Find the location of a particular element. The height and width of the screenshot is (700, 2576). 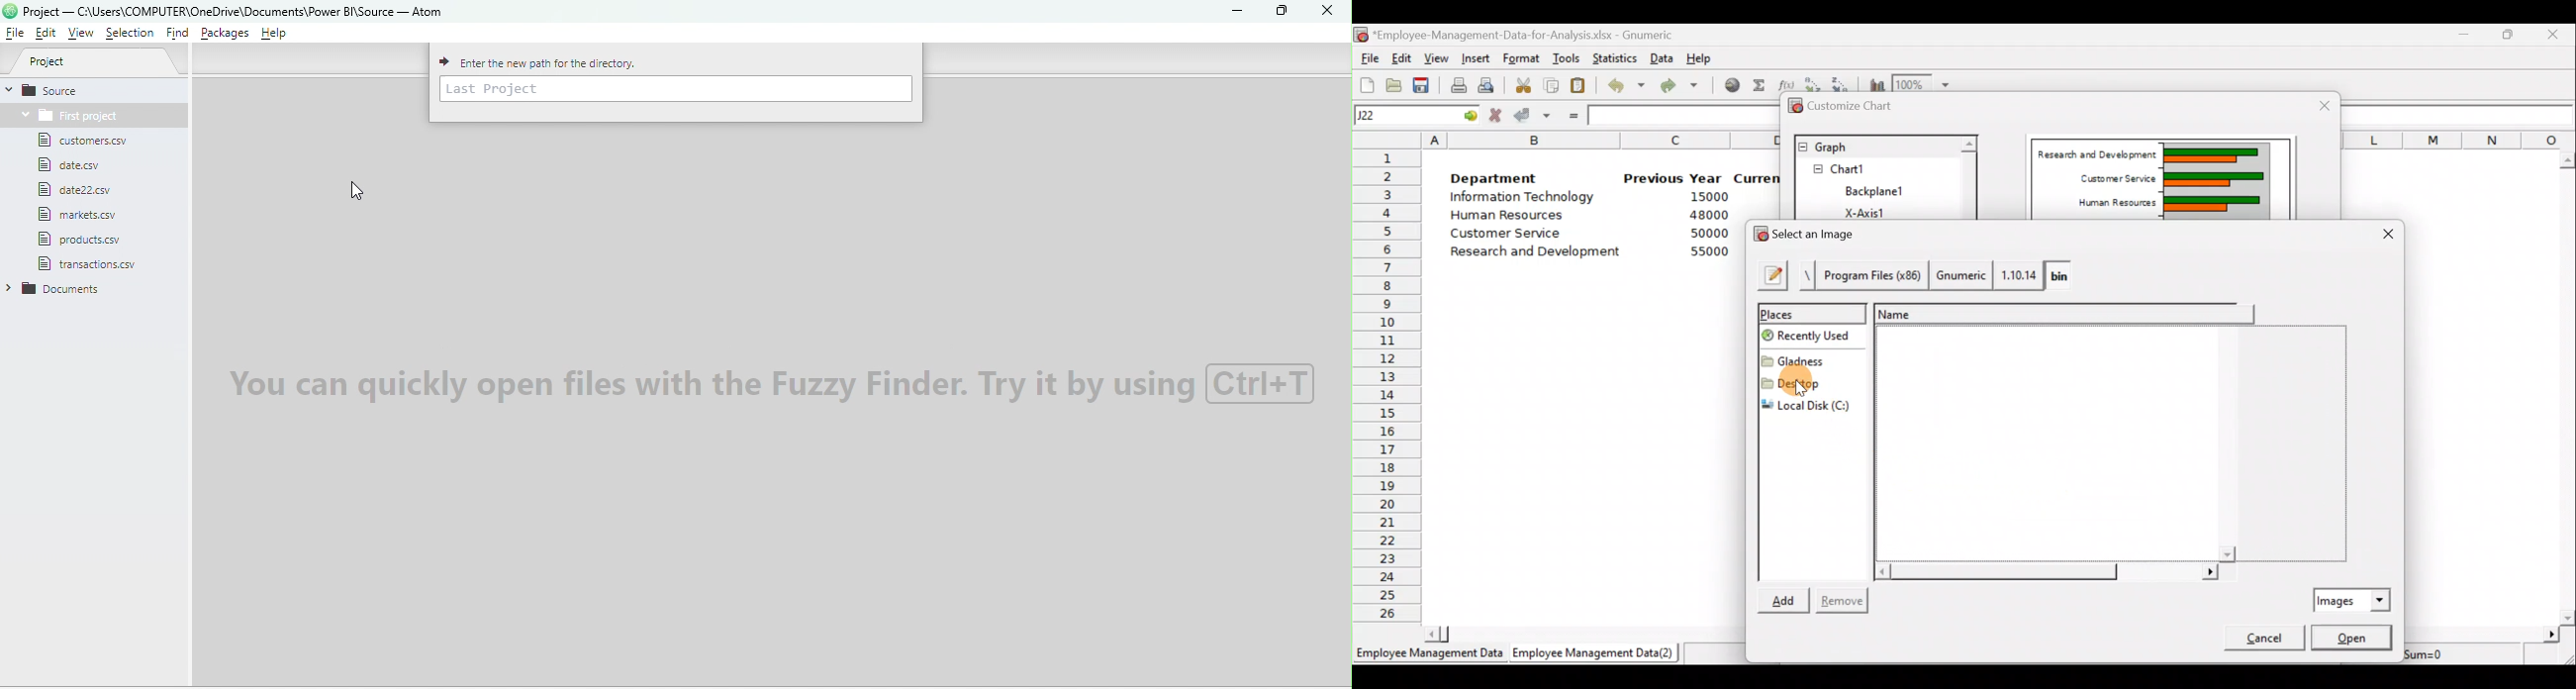

Customer Service is located at coordinates (2112, 179).